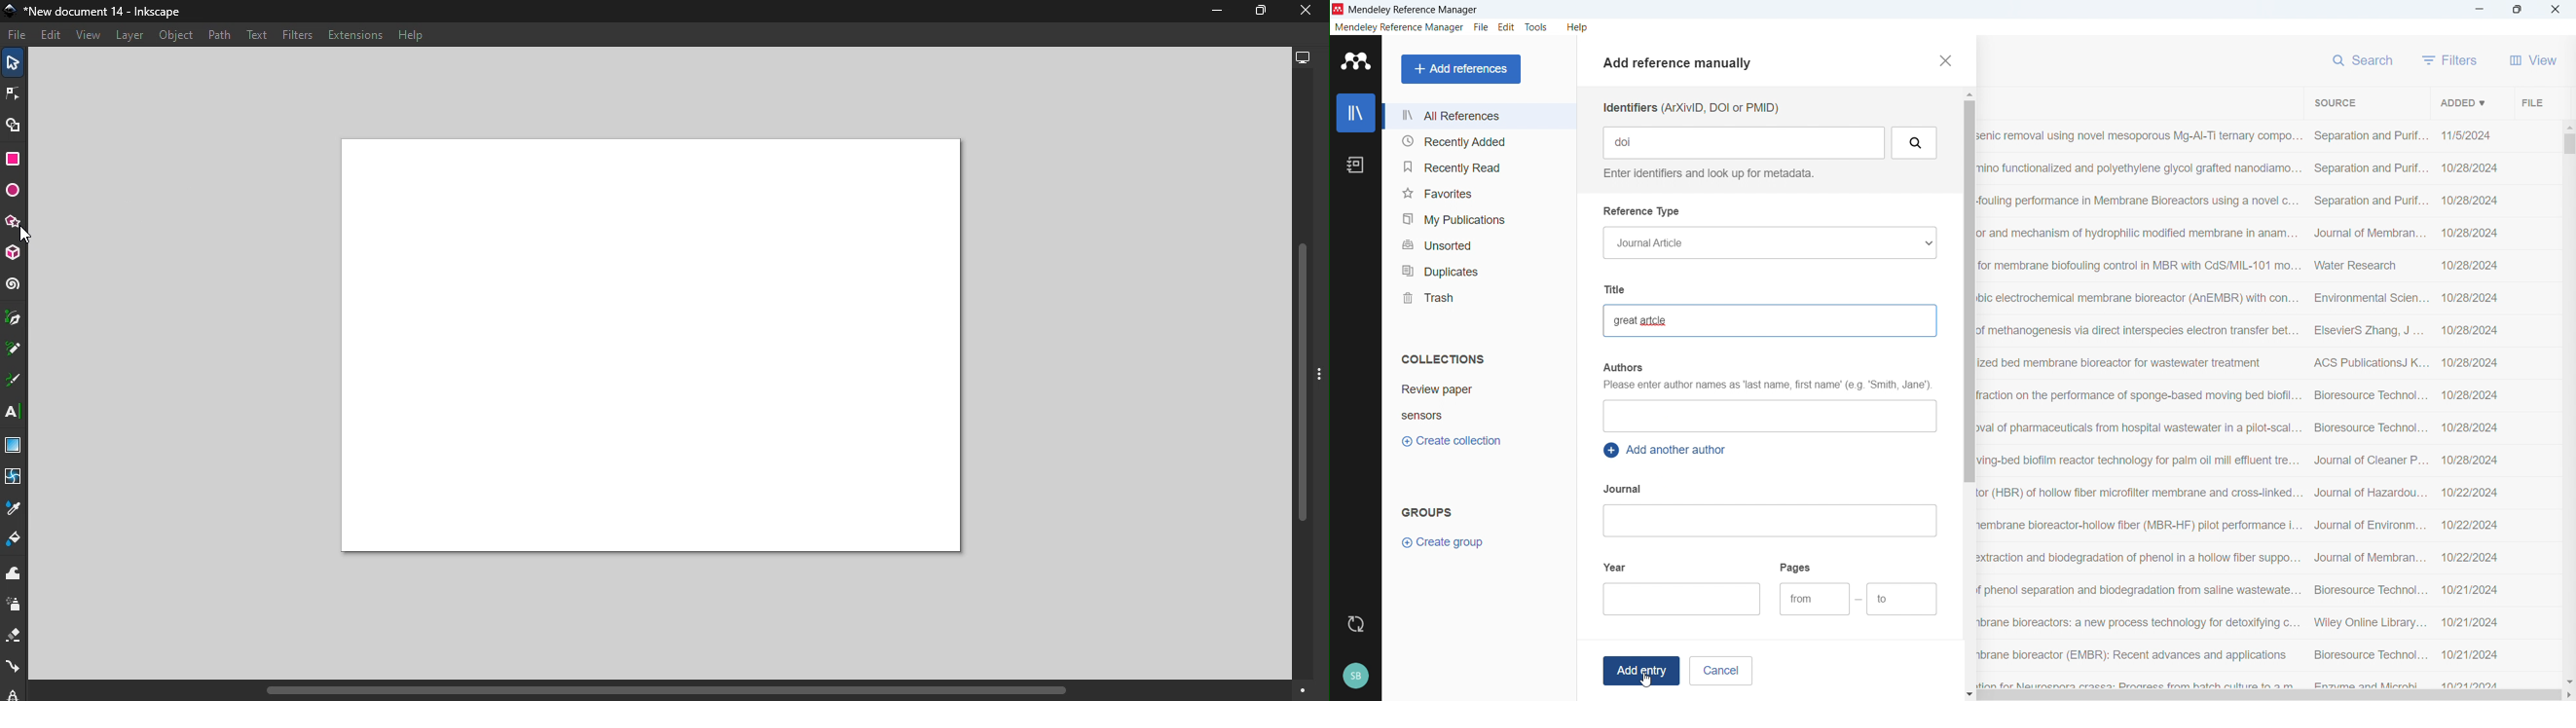 The height and width of the screenshot is (728, 2576). Describe the element at coordinates (1721, 670) in the screenshot. I see `cancel ` at that location.